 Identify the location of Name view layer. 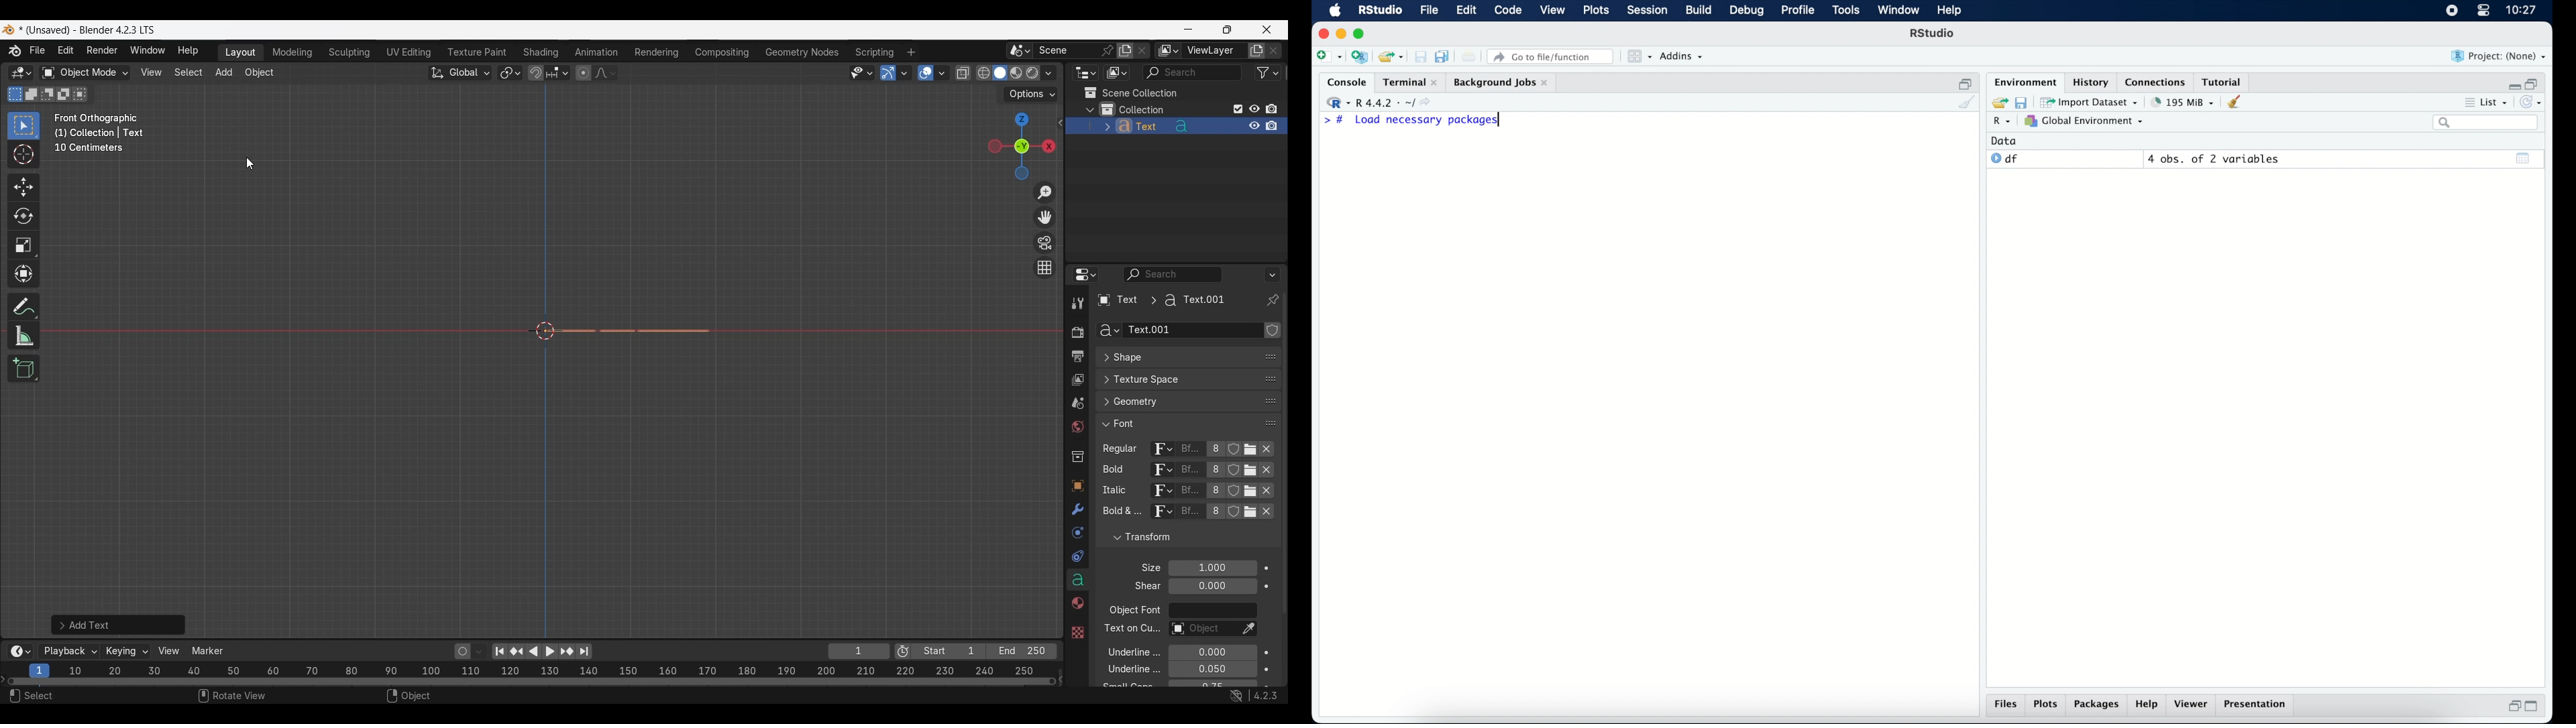
(1214, 51).